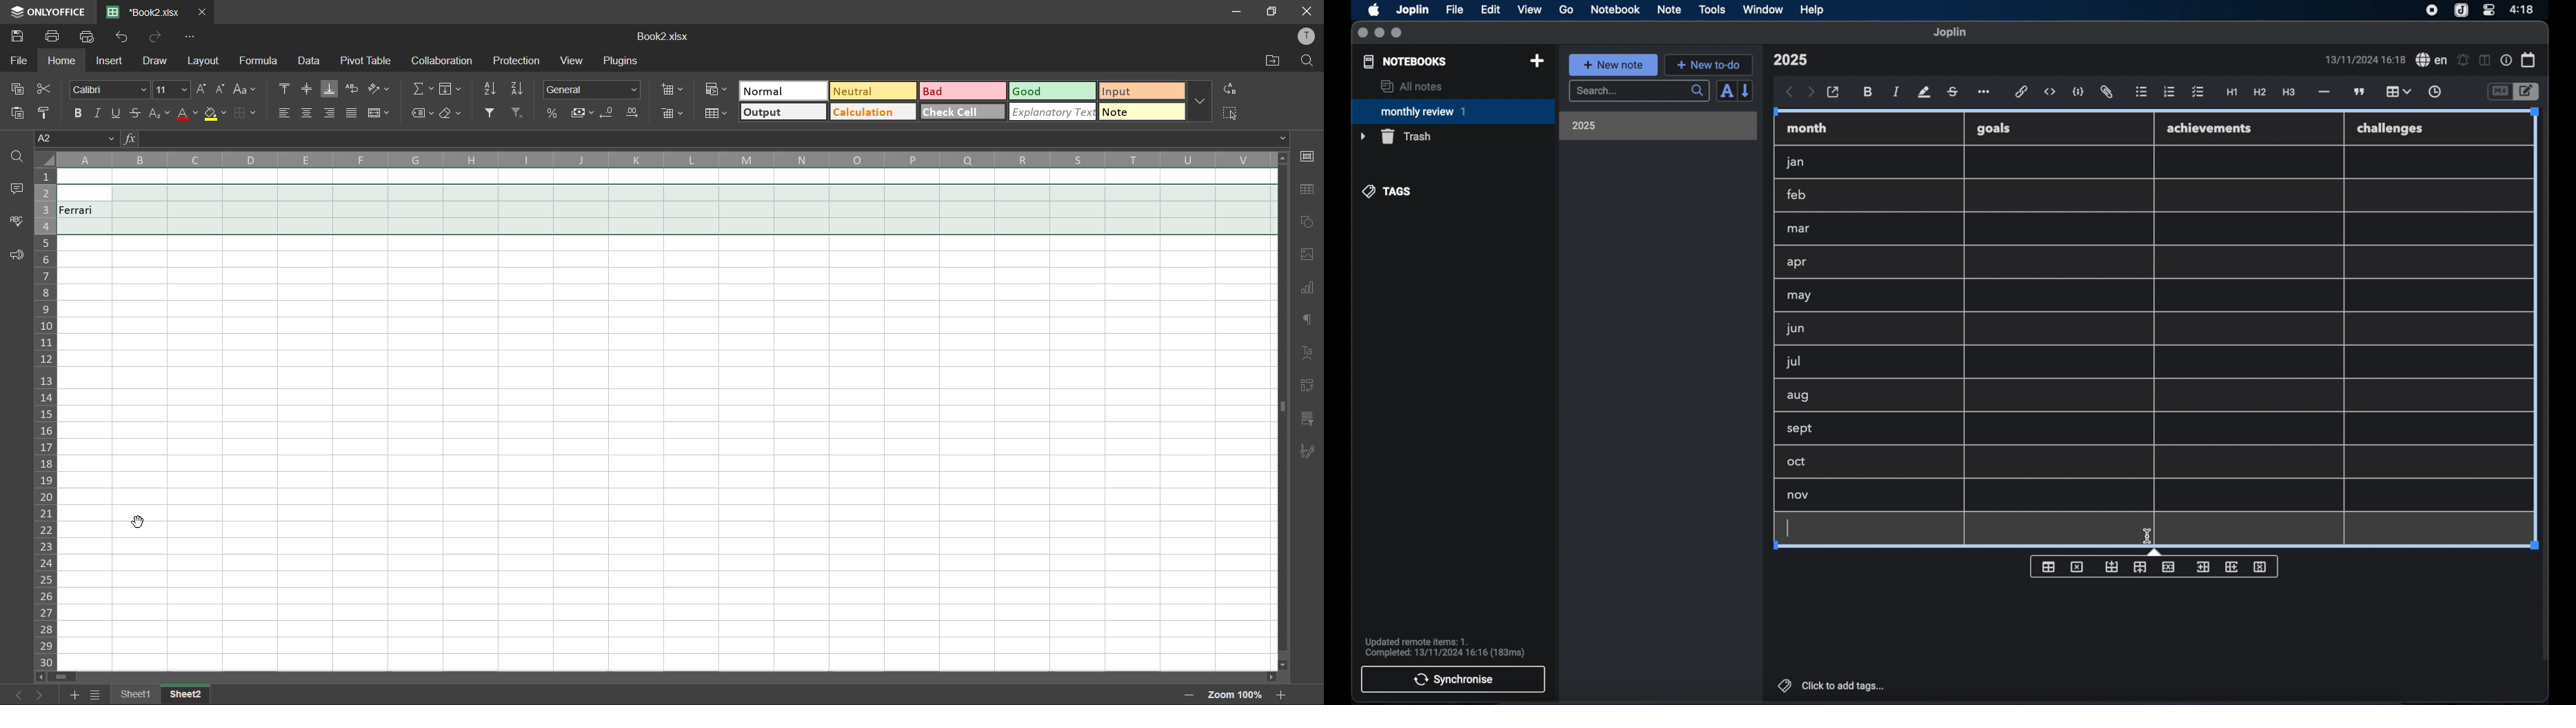 This screenshot has height=728, width=2576. I want to click on print, so click(57, 37).